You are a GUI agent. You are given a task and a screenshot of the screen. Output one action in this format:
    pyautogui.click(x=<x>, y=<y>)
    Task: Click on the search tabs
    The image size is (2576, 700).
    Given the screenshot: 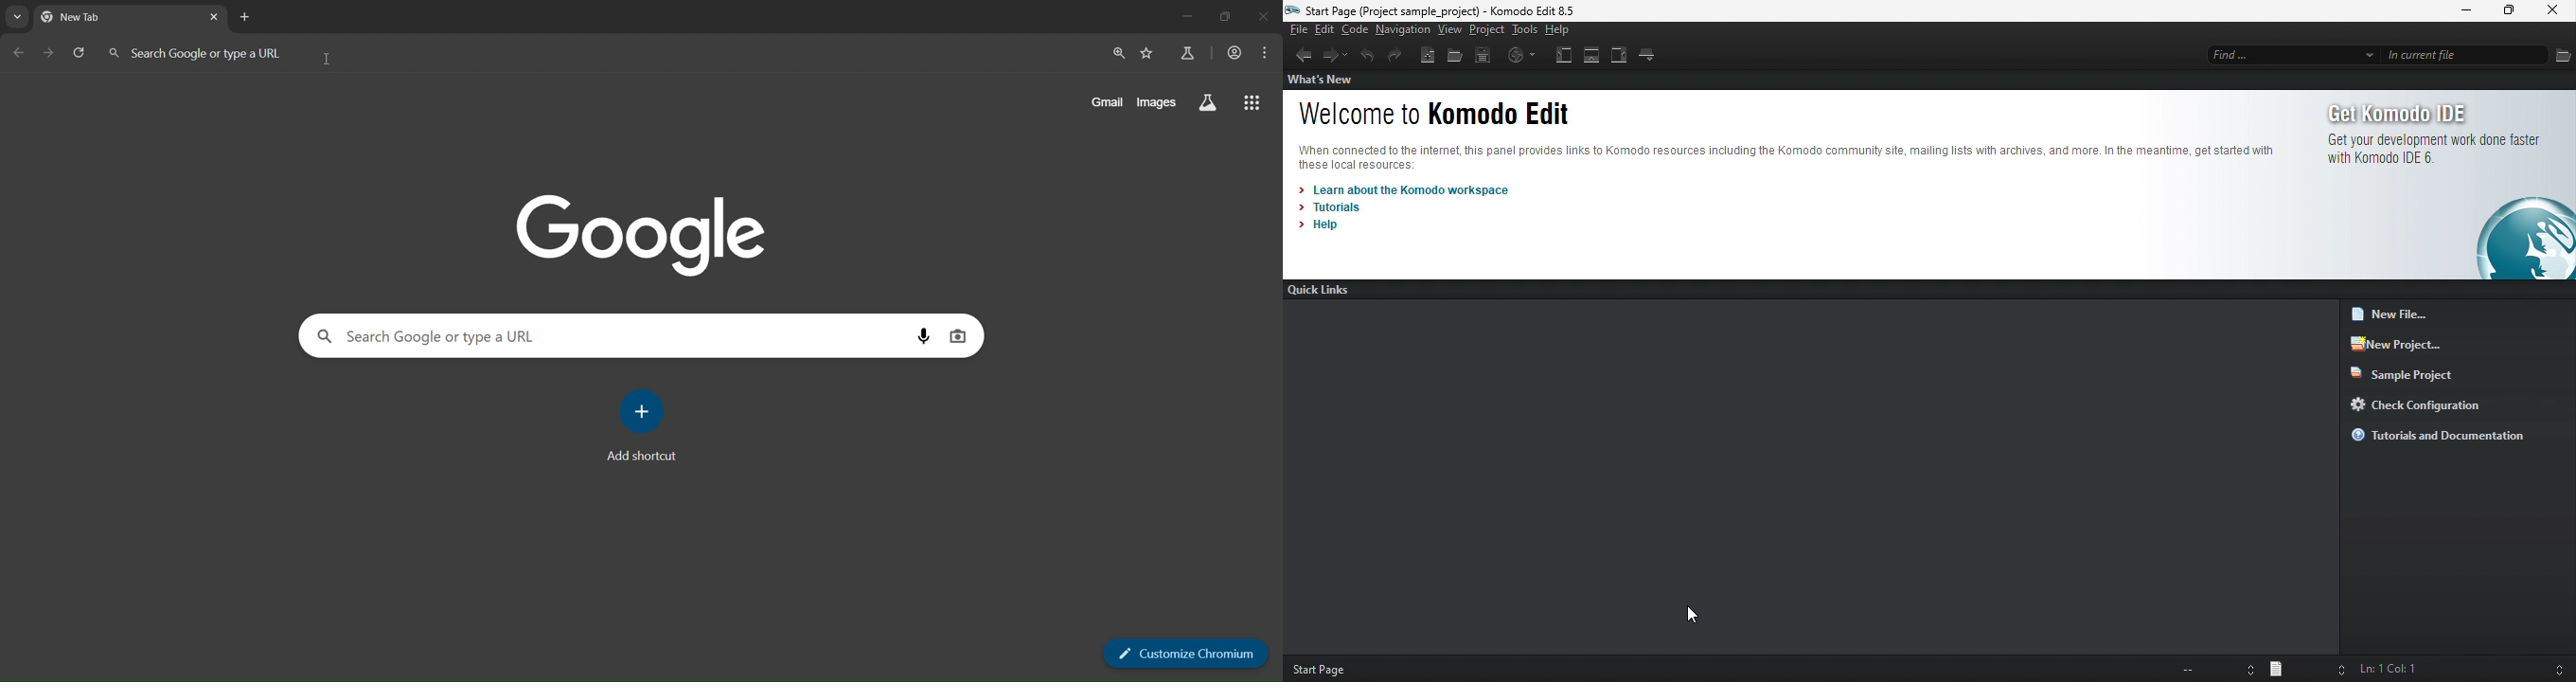 What is the action you would take?
    pyautogui.click(x=17, y=16)
    